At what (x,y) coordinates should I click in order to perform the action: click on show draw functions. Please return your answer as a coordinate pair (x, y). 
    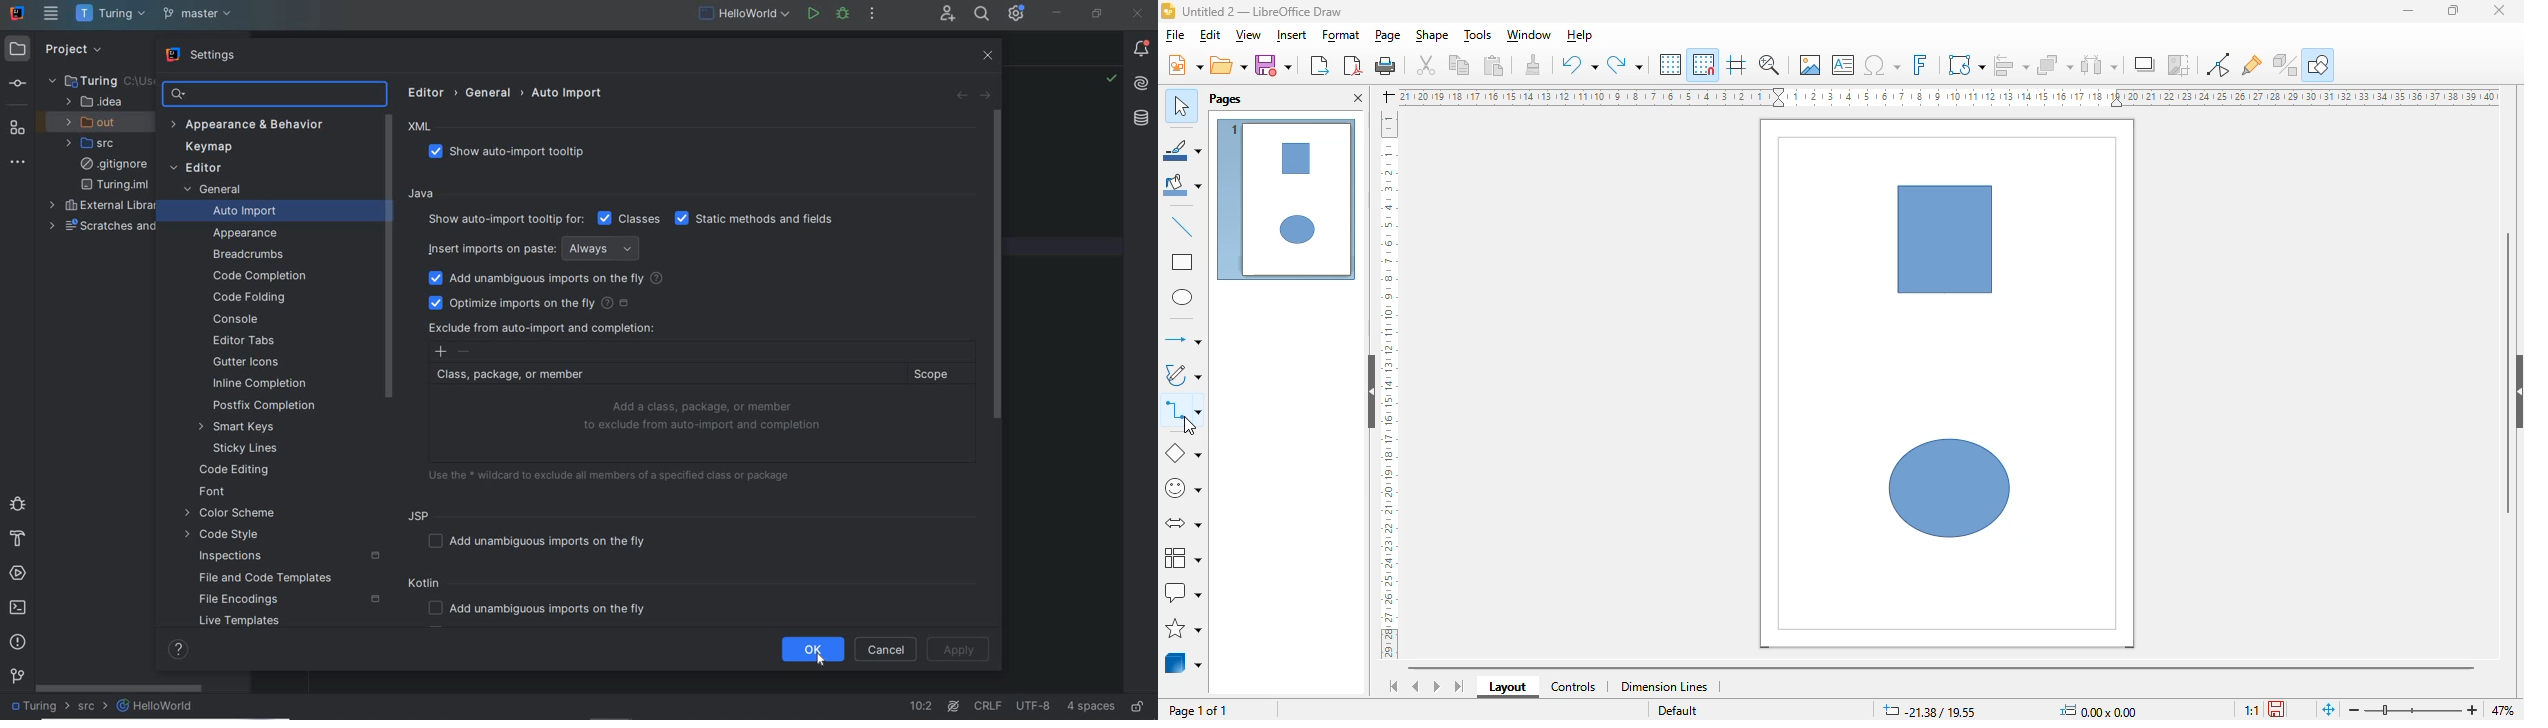
    Looking at the image, I should click on (2321, 63).